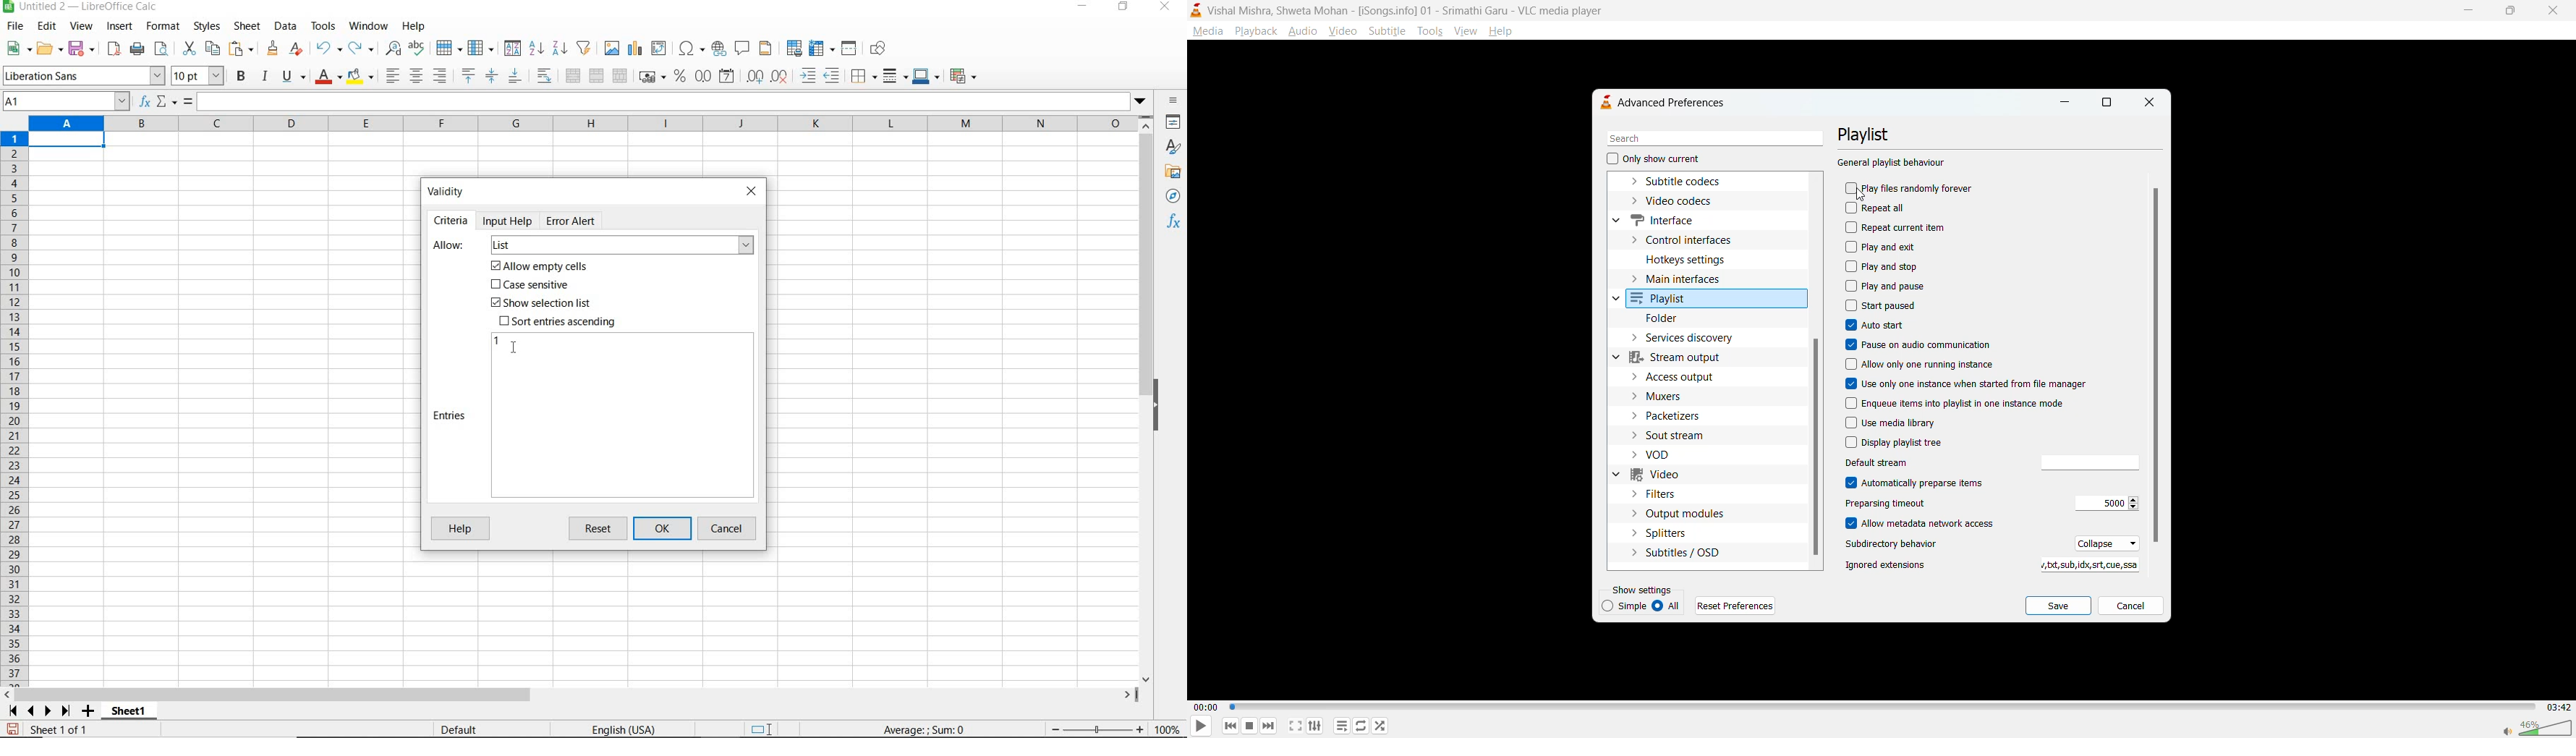 The height and width of the screenshot is (756, 2576). I want to click on Case sensitive, so click(531, 286).